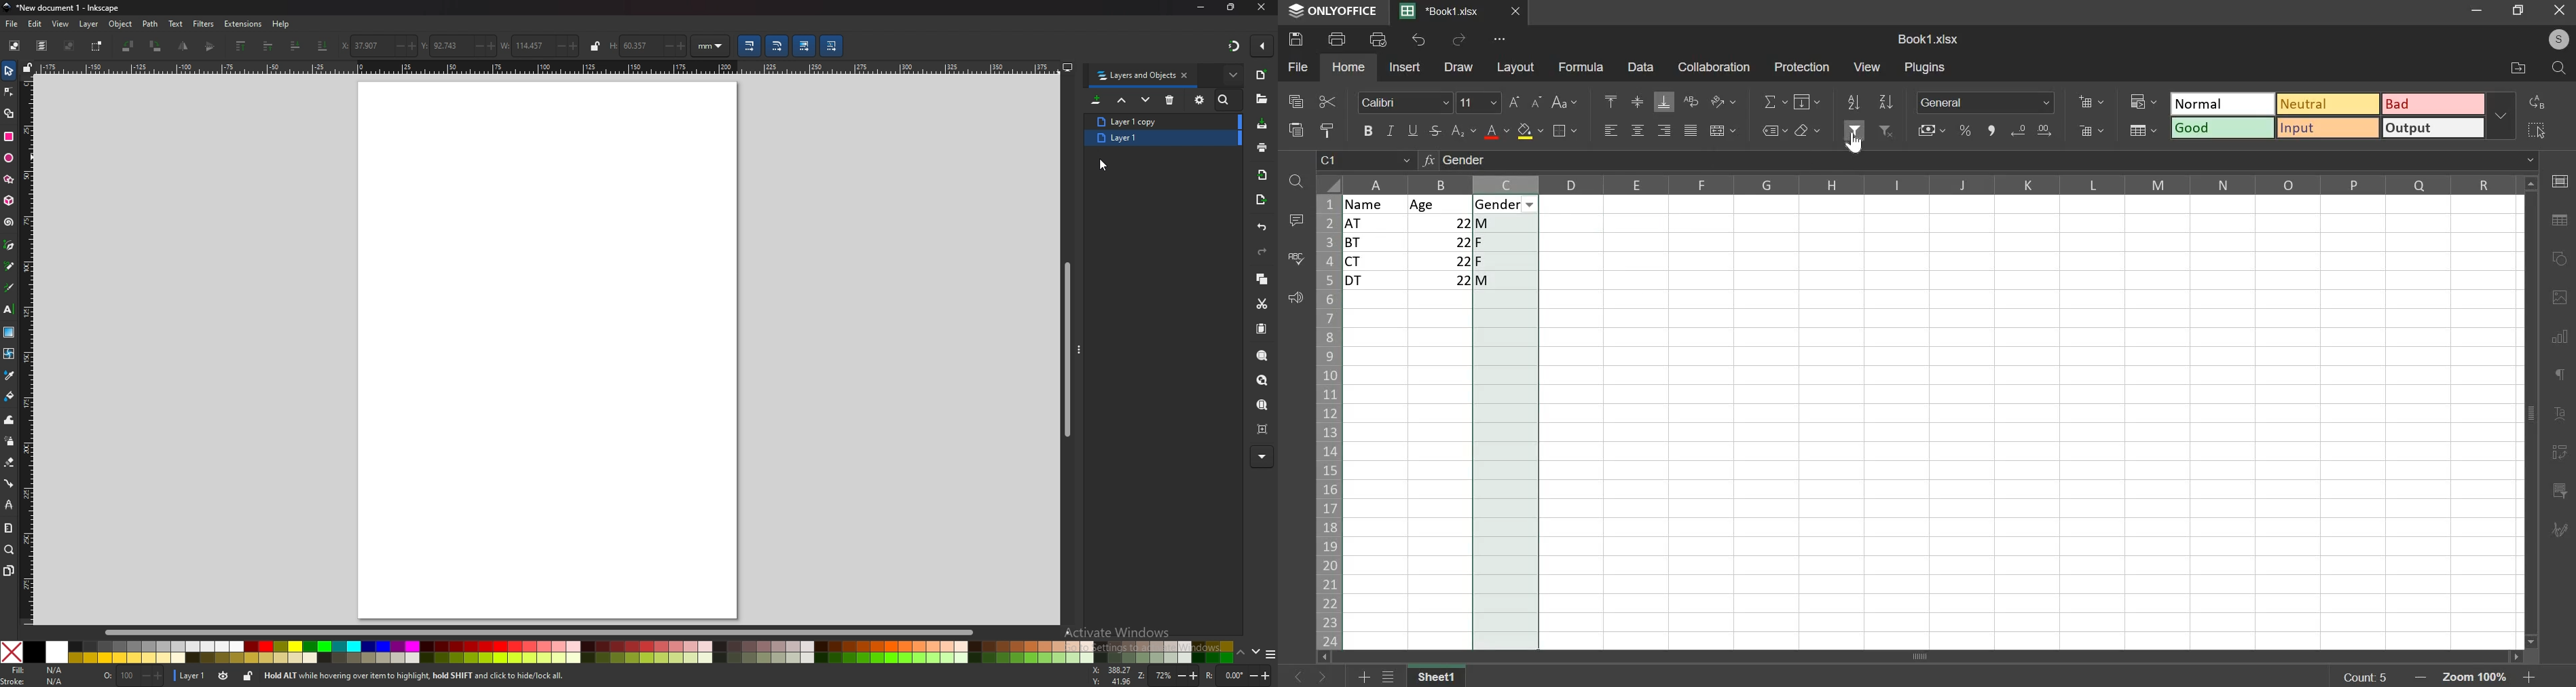 The width and height of the screenshot is (2576, 700). I want to click on filter, so click(1856, 128).